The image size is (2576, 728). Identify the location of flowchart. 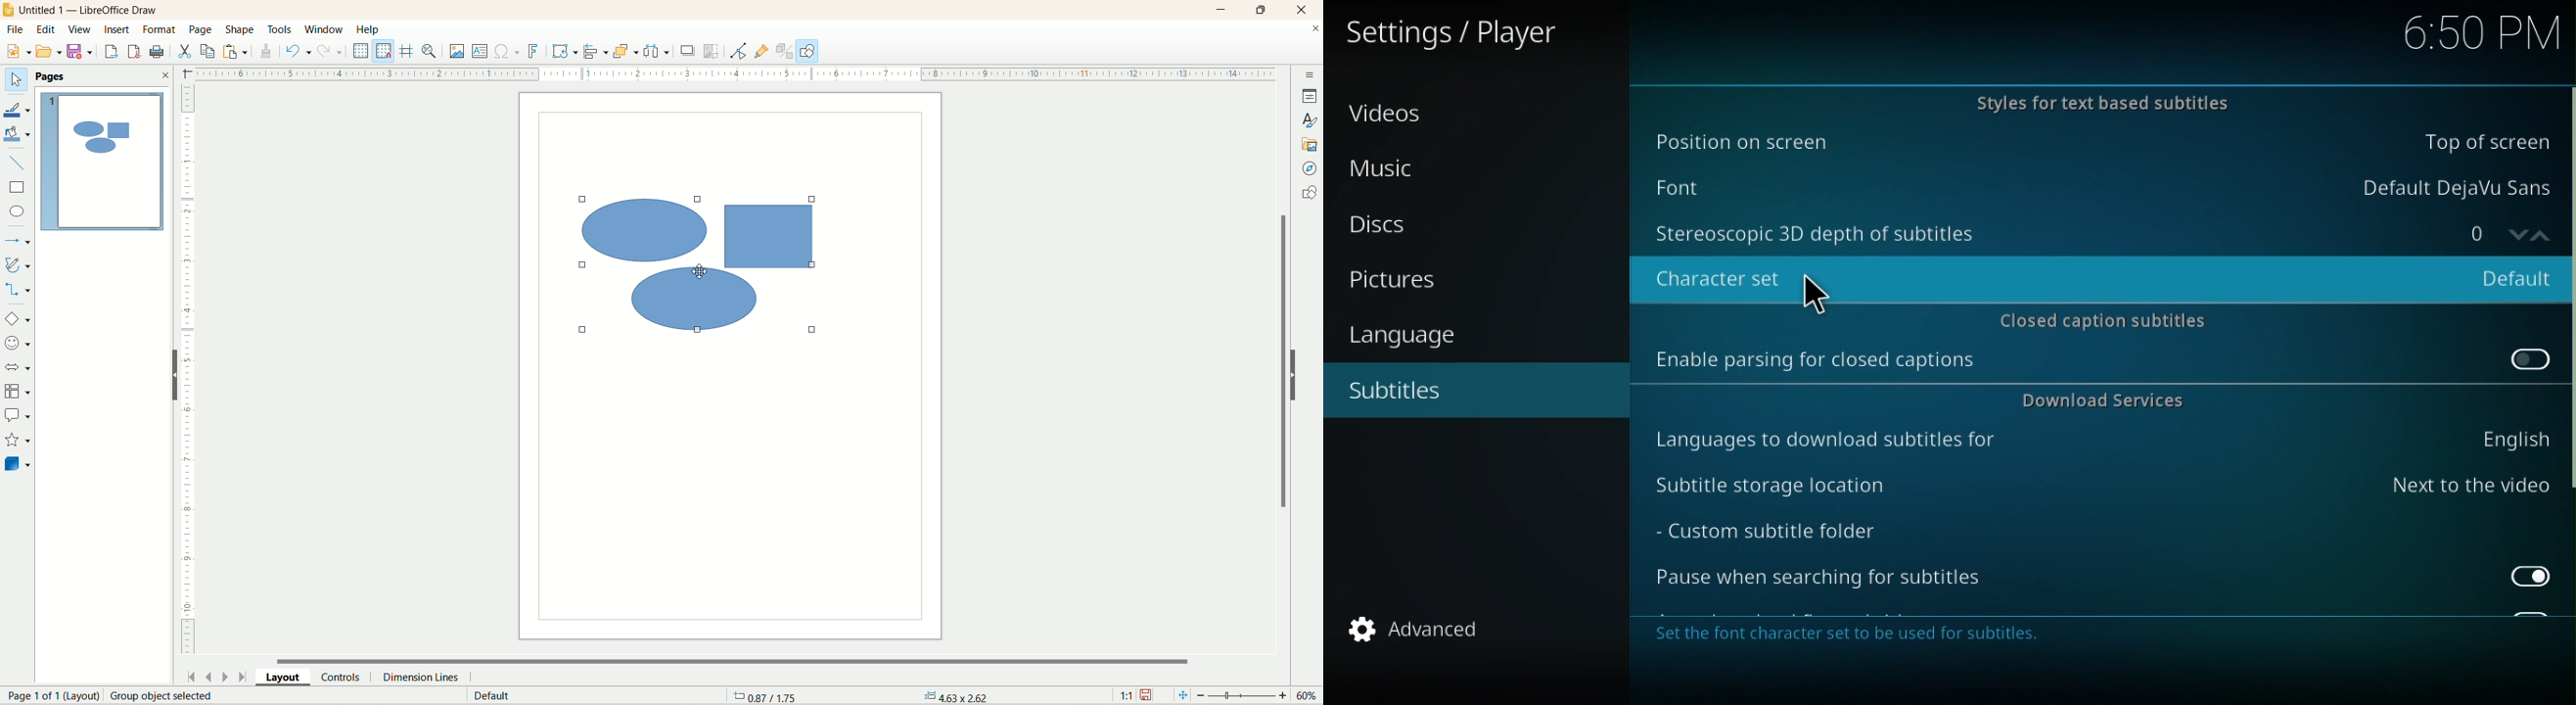
(17, 390).